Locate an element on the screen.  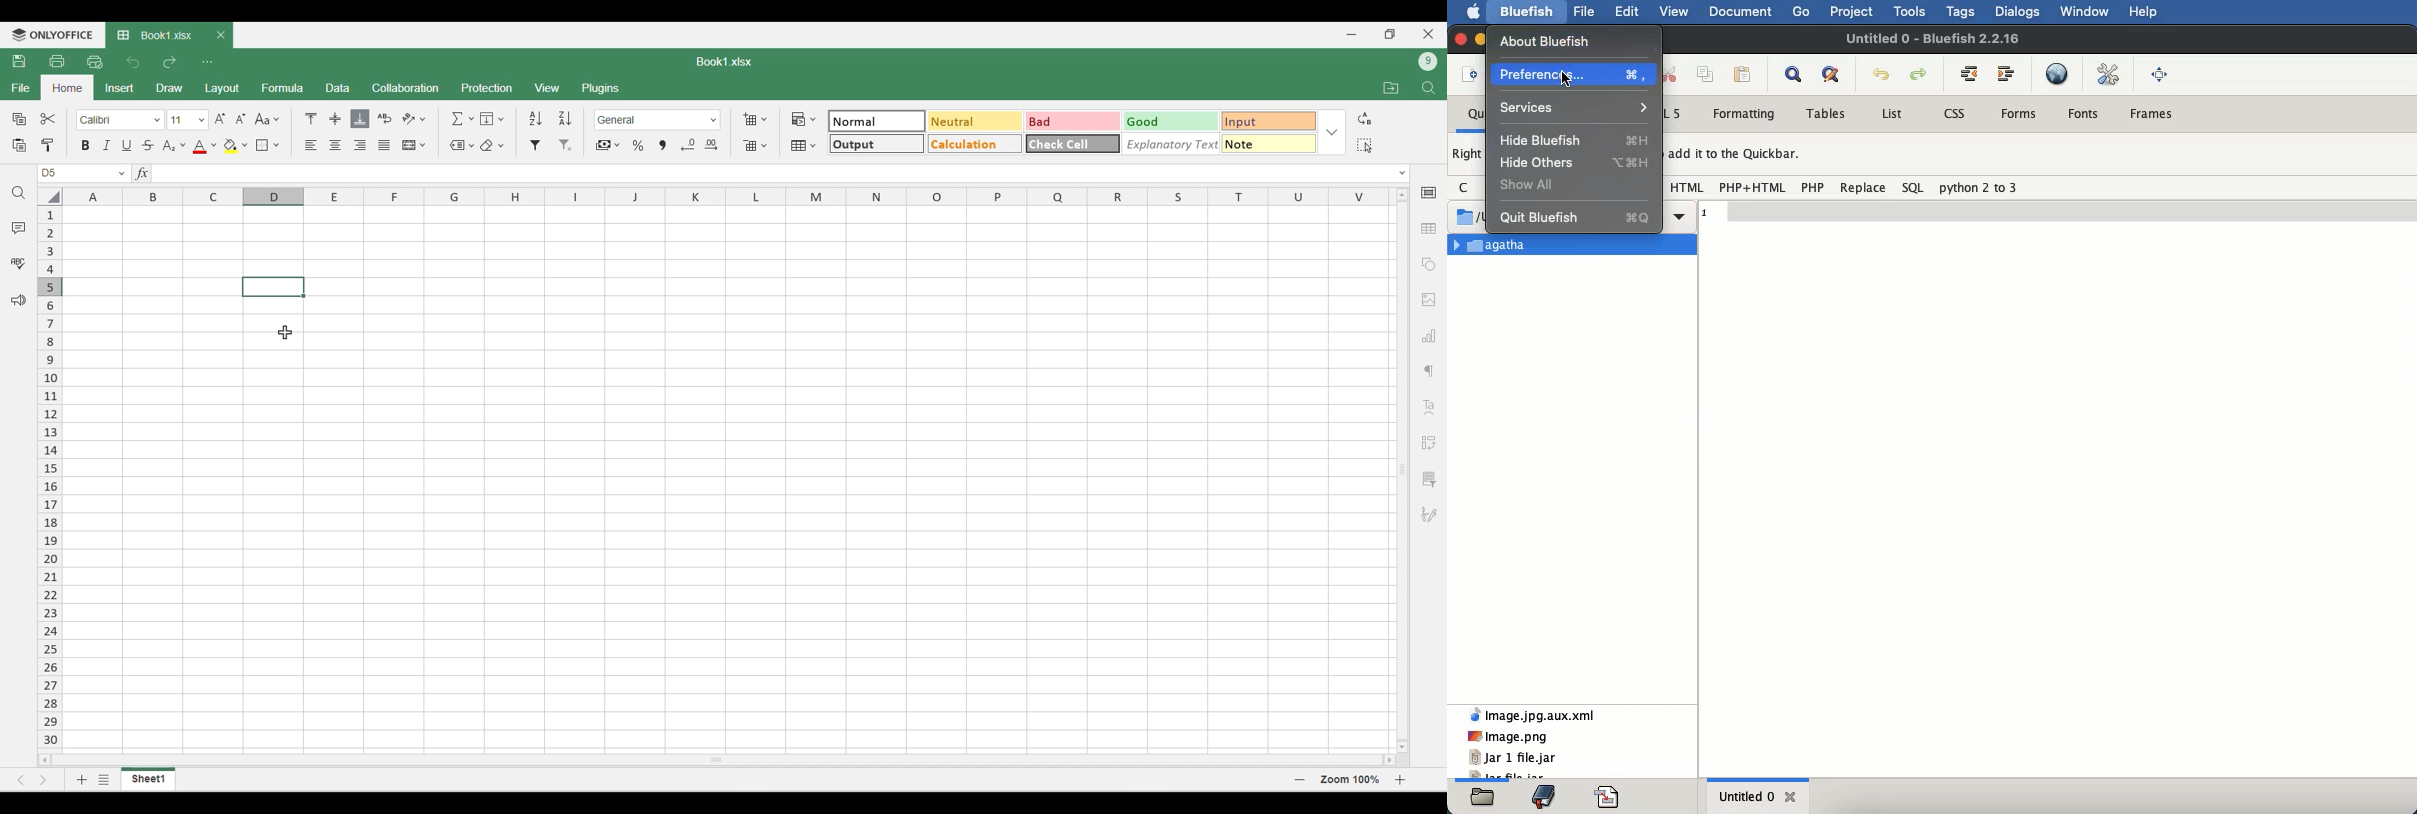
Expand type space is located at coordinates (1403, 173).